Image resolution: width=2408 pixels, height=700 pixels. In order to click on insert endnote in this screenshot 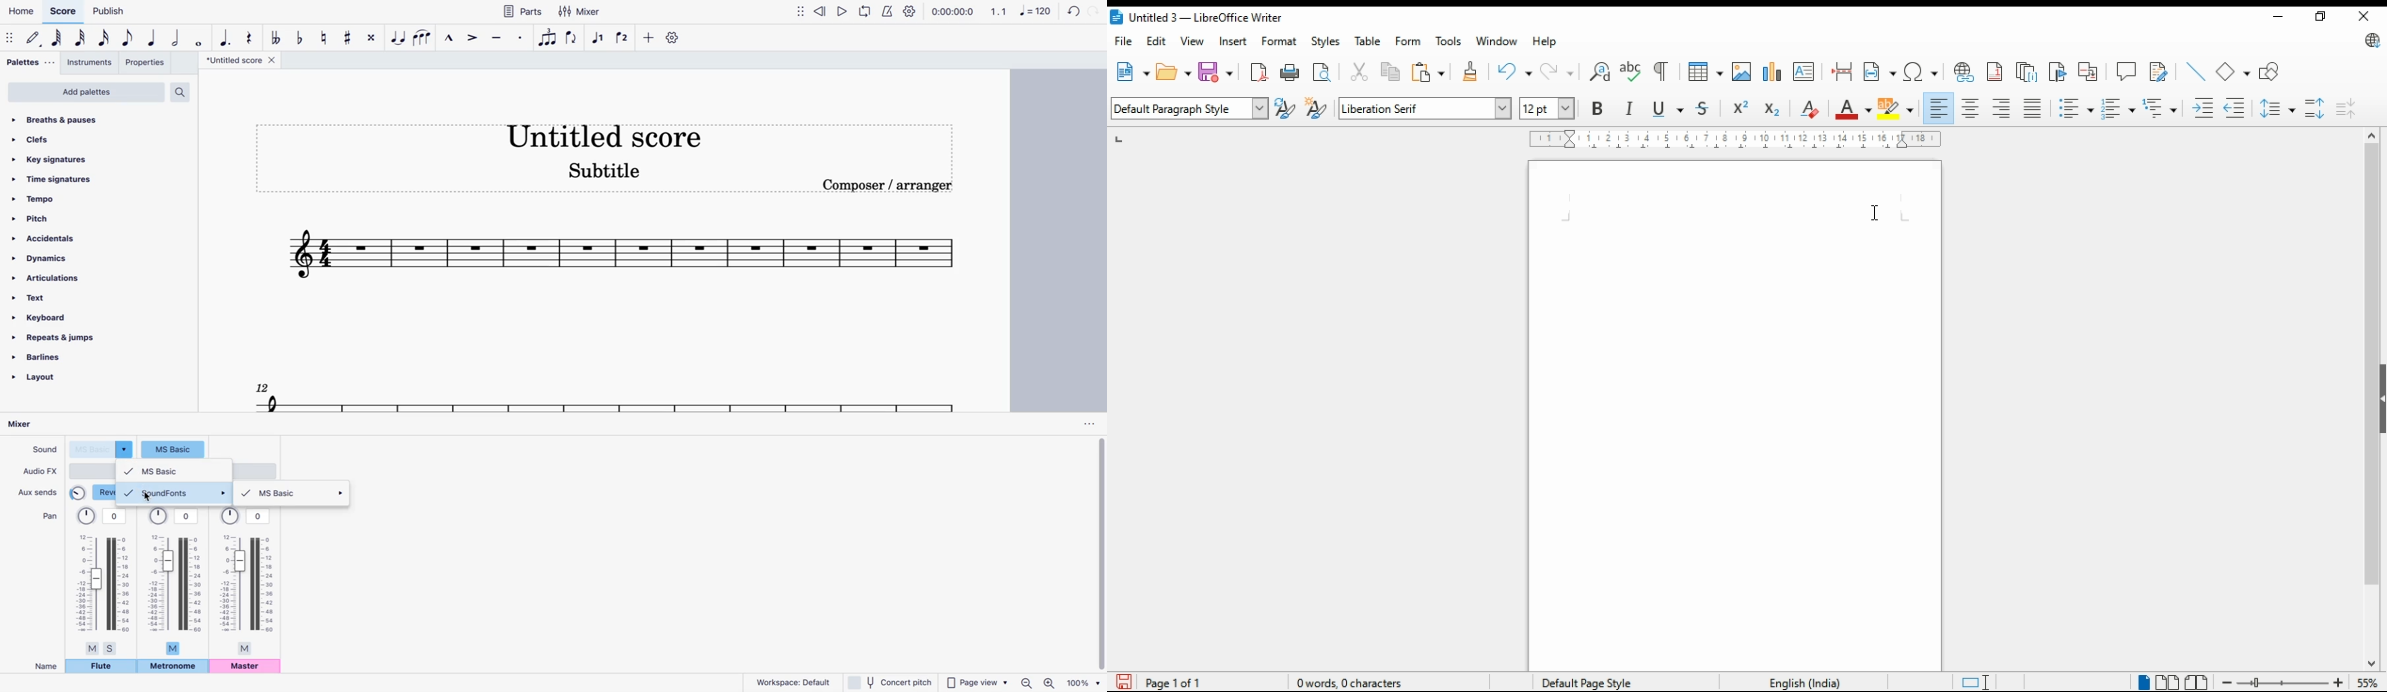, I will do `click(2028, 71)`.